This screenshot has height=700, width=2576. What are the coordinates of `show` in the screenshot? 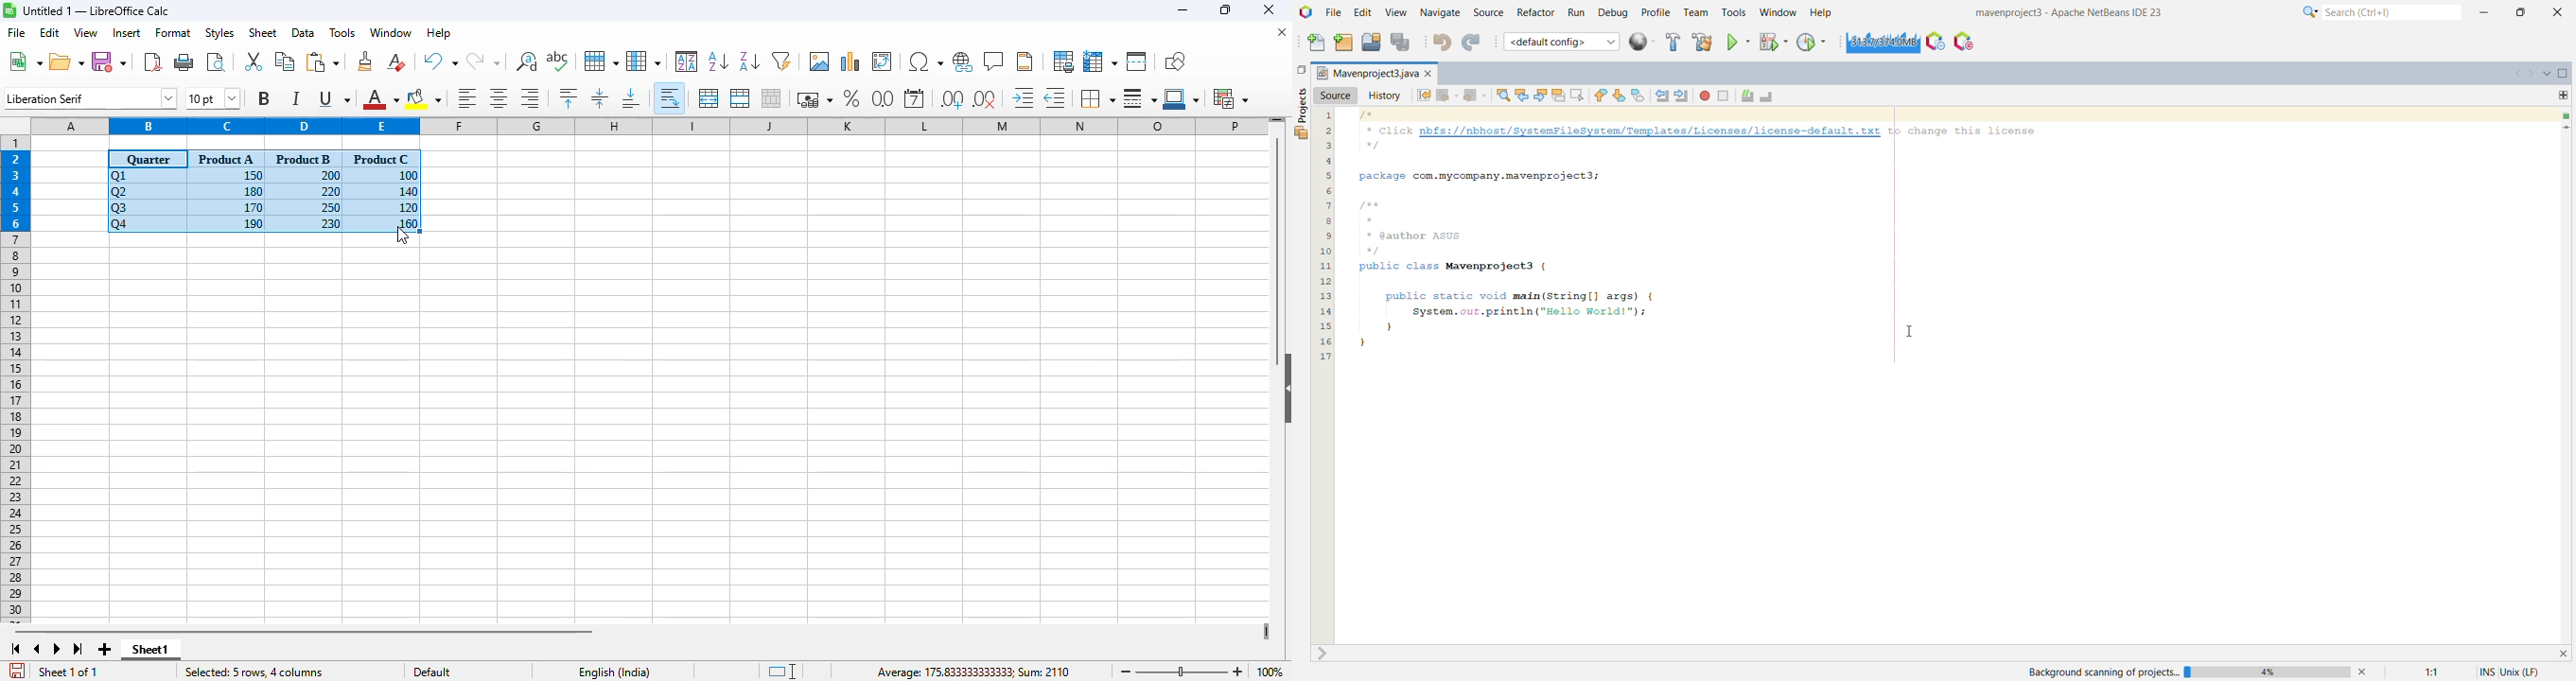 It's located at (1284, 388).